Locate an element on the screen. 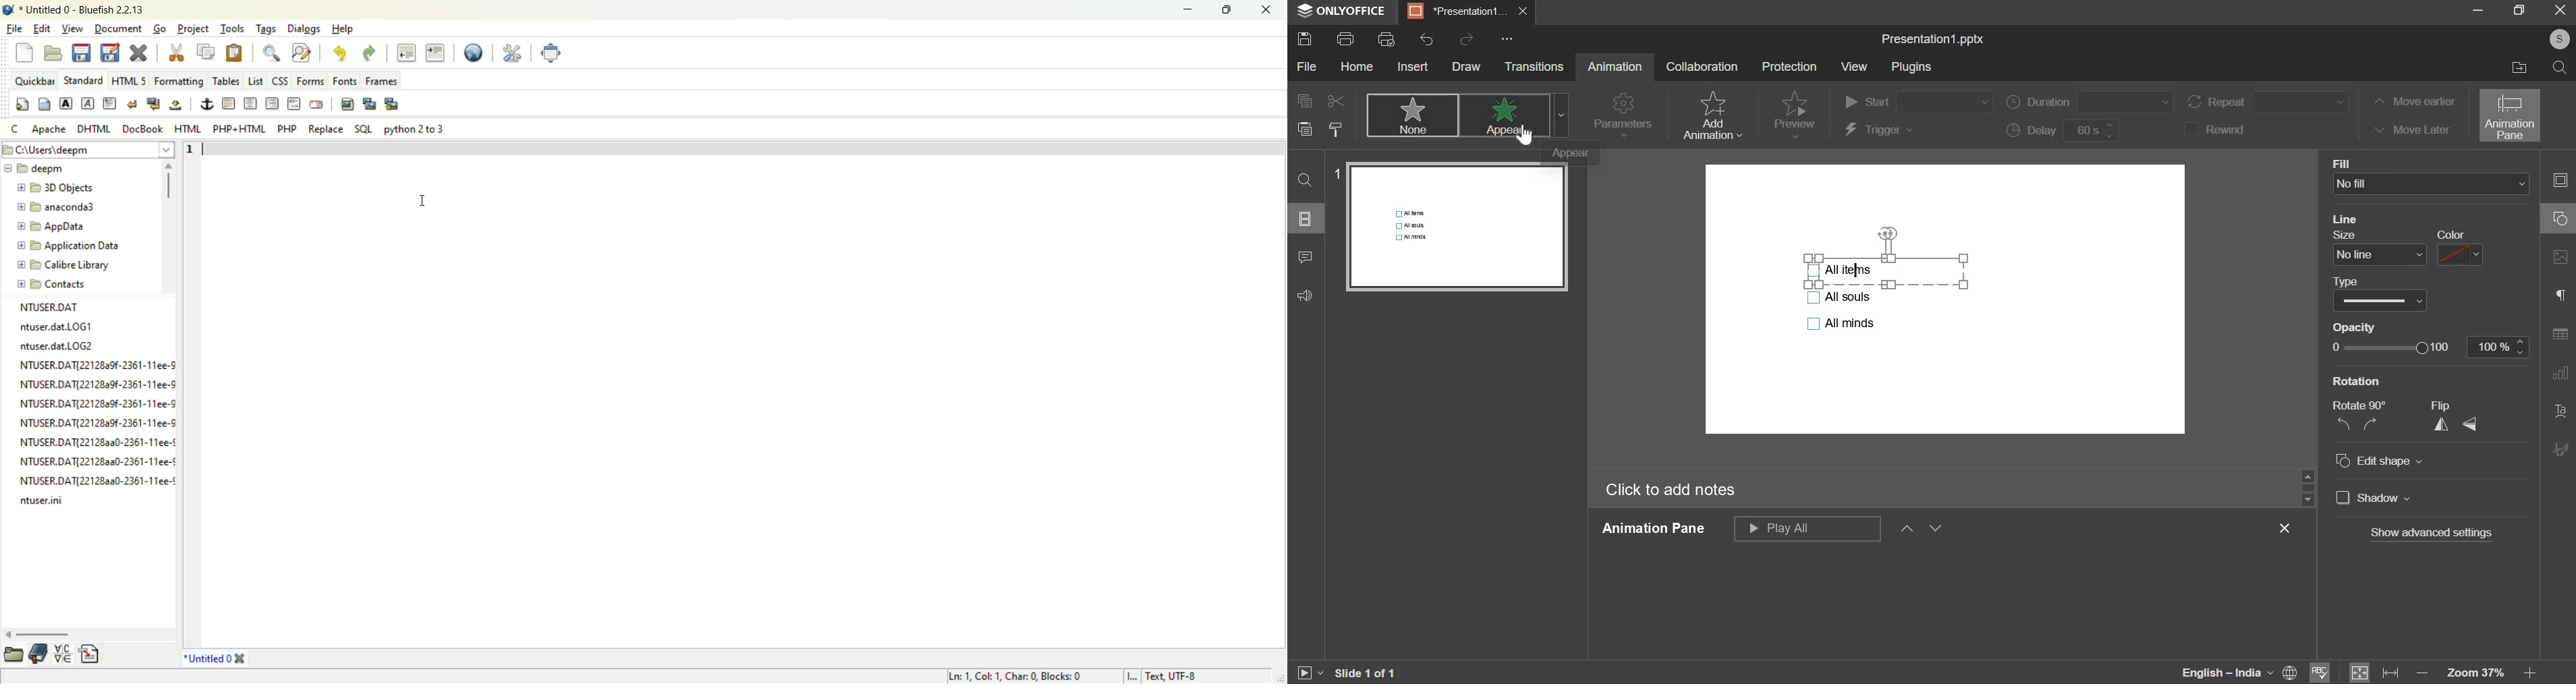 The image size is (2576, 700). horizontal scroll bar is located at coordinates (82, 634).